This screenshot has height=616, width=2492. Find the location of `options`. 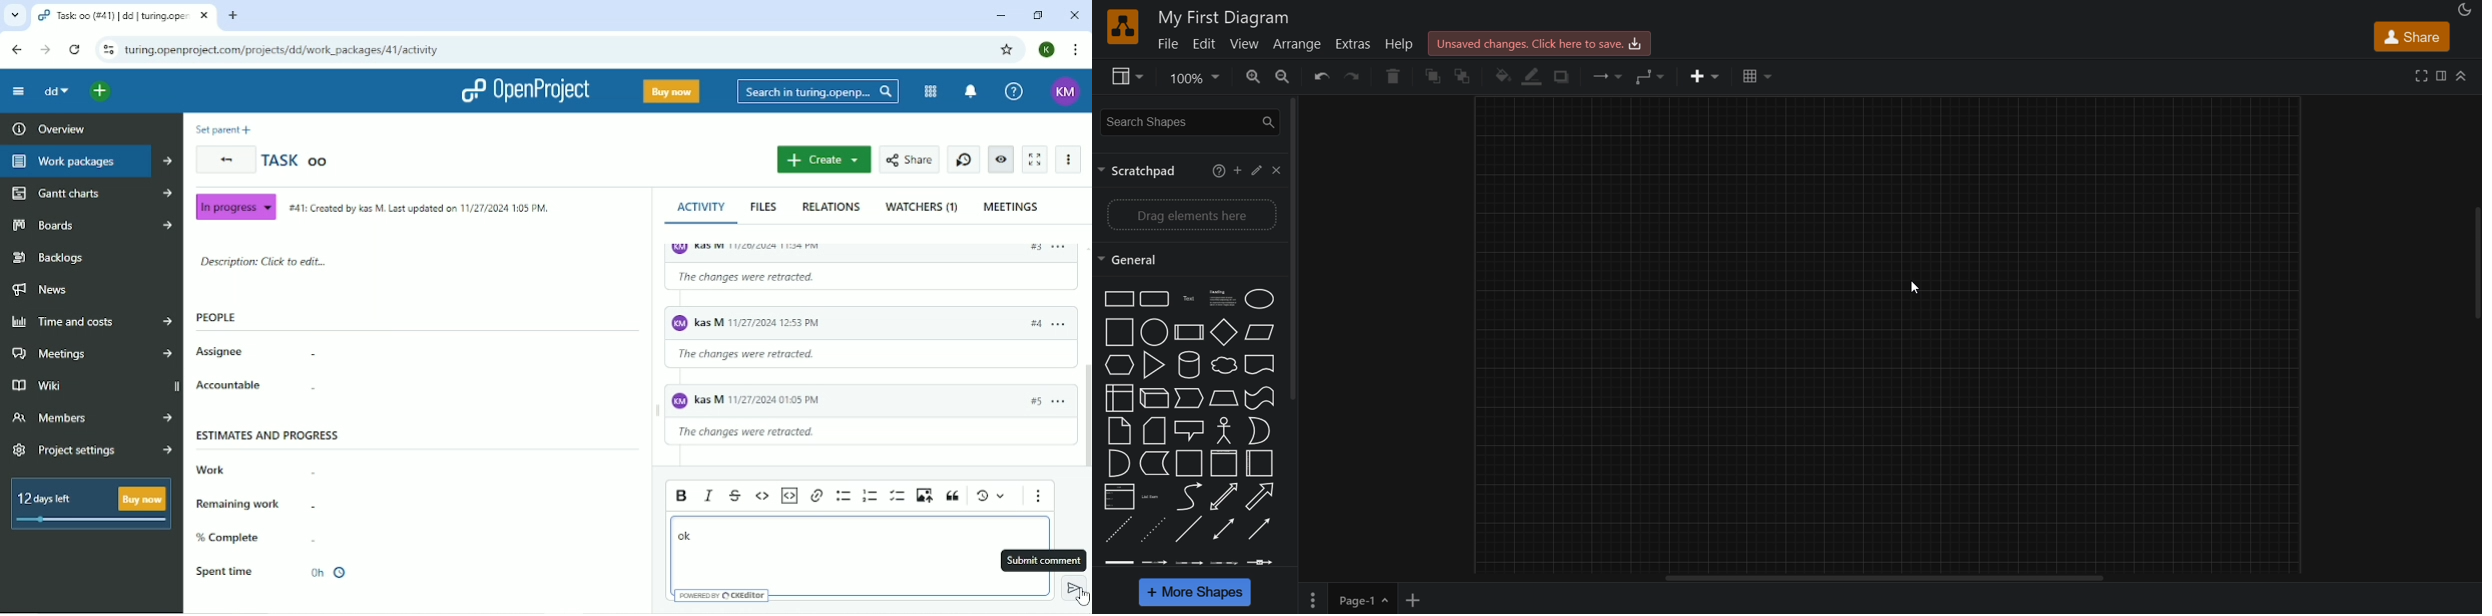

options is located at coordinates (1058, 331).